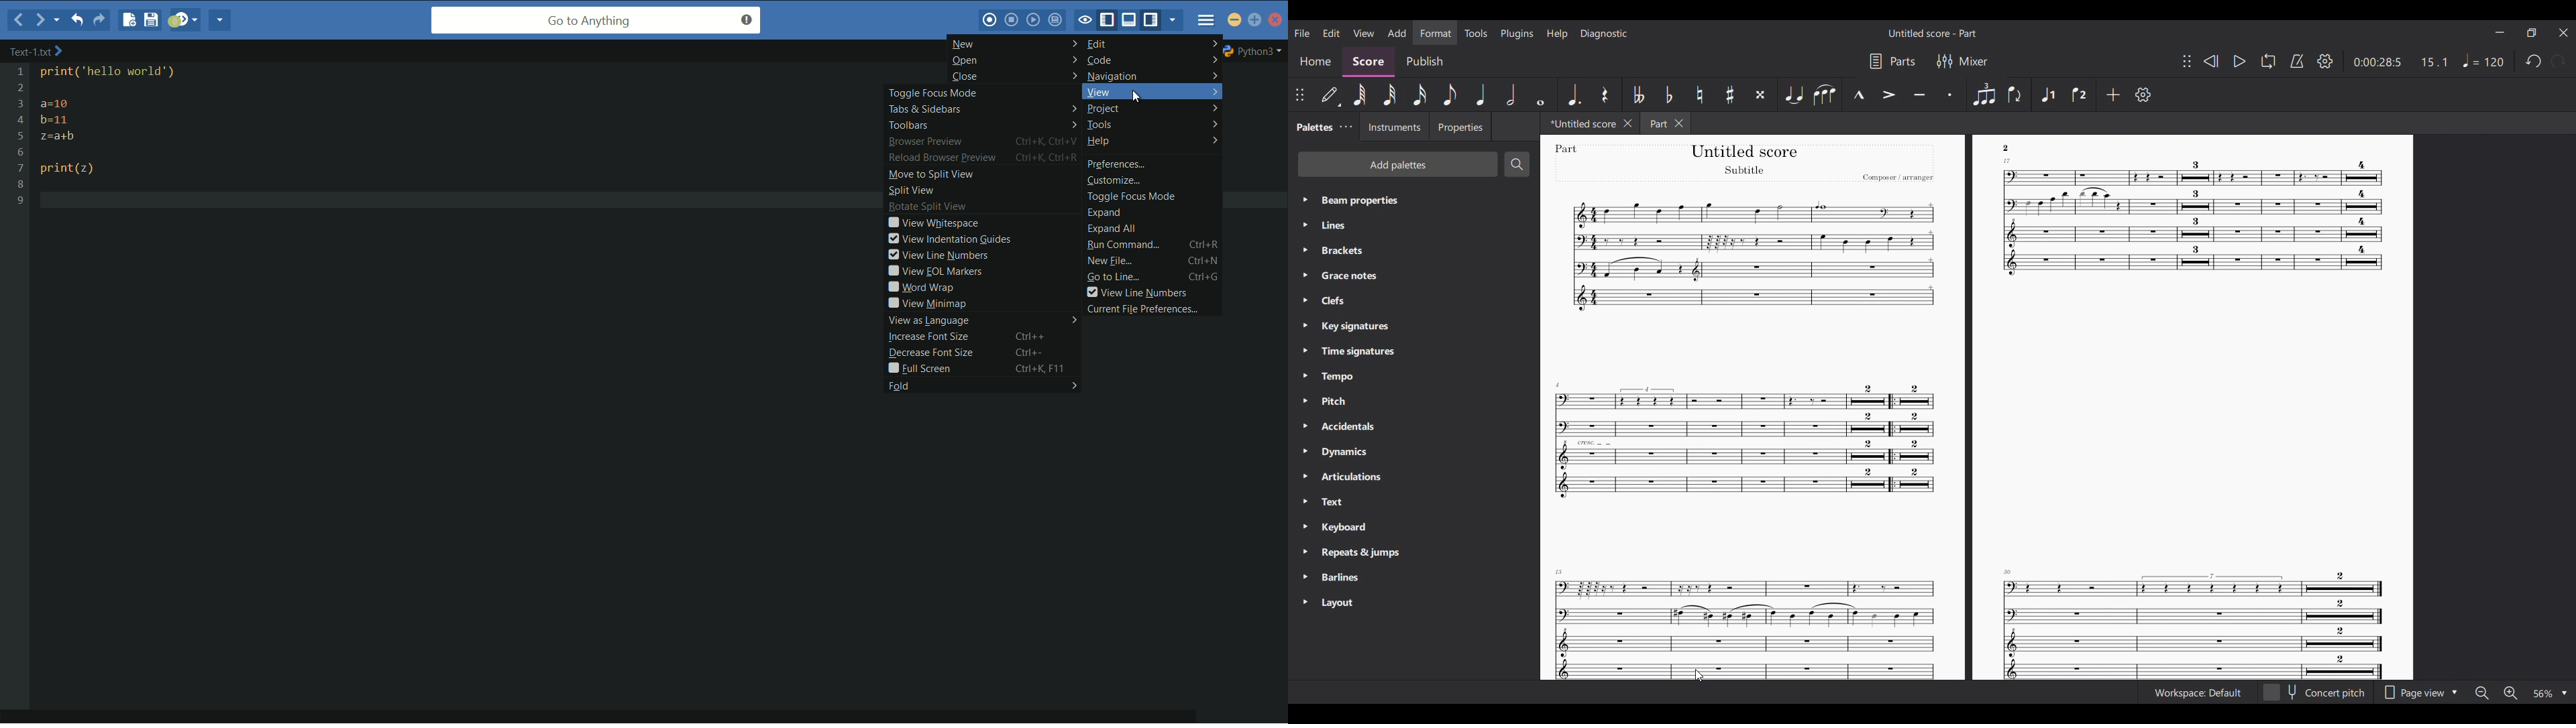 The width and height of the screenshot is (2576, 728). I want to click on Loop playback, so click(2268, 61).